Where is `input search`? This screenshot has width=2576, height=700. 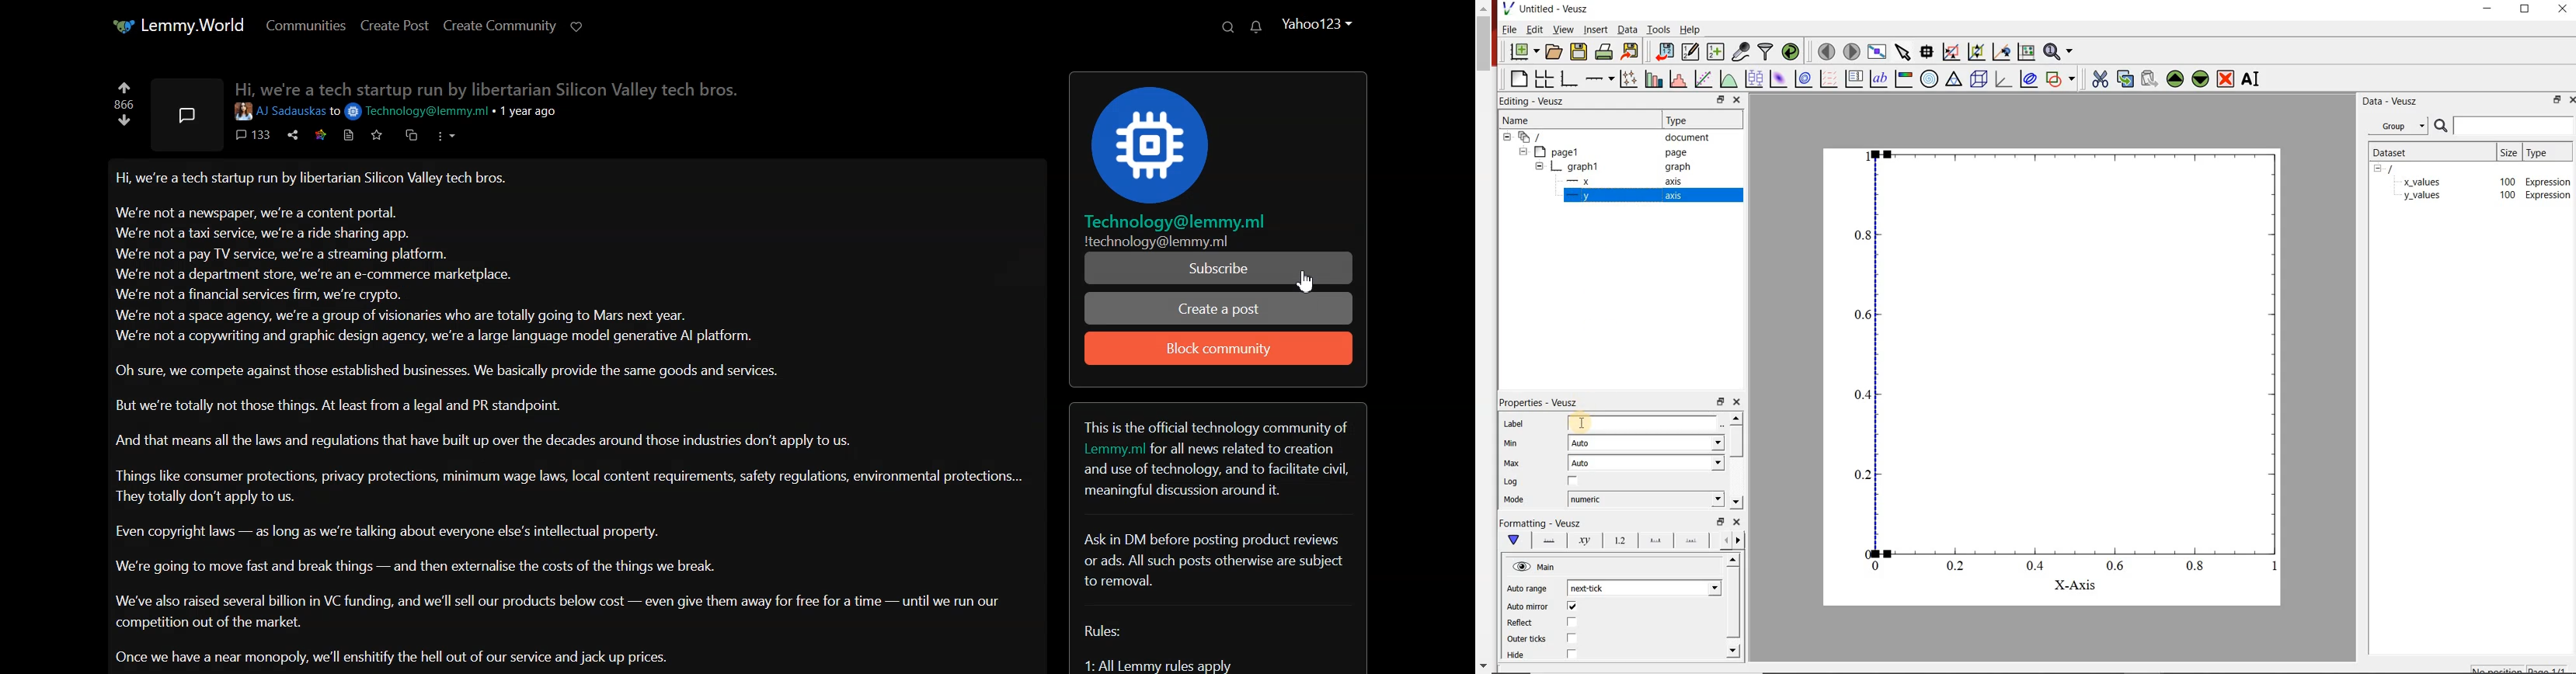
input search is located at coordinates (2513, 125).